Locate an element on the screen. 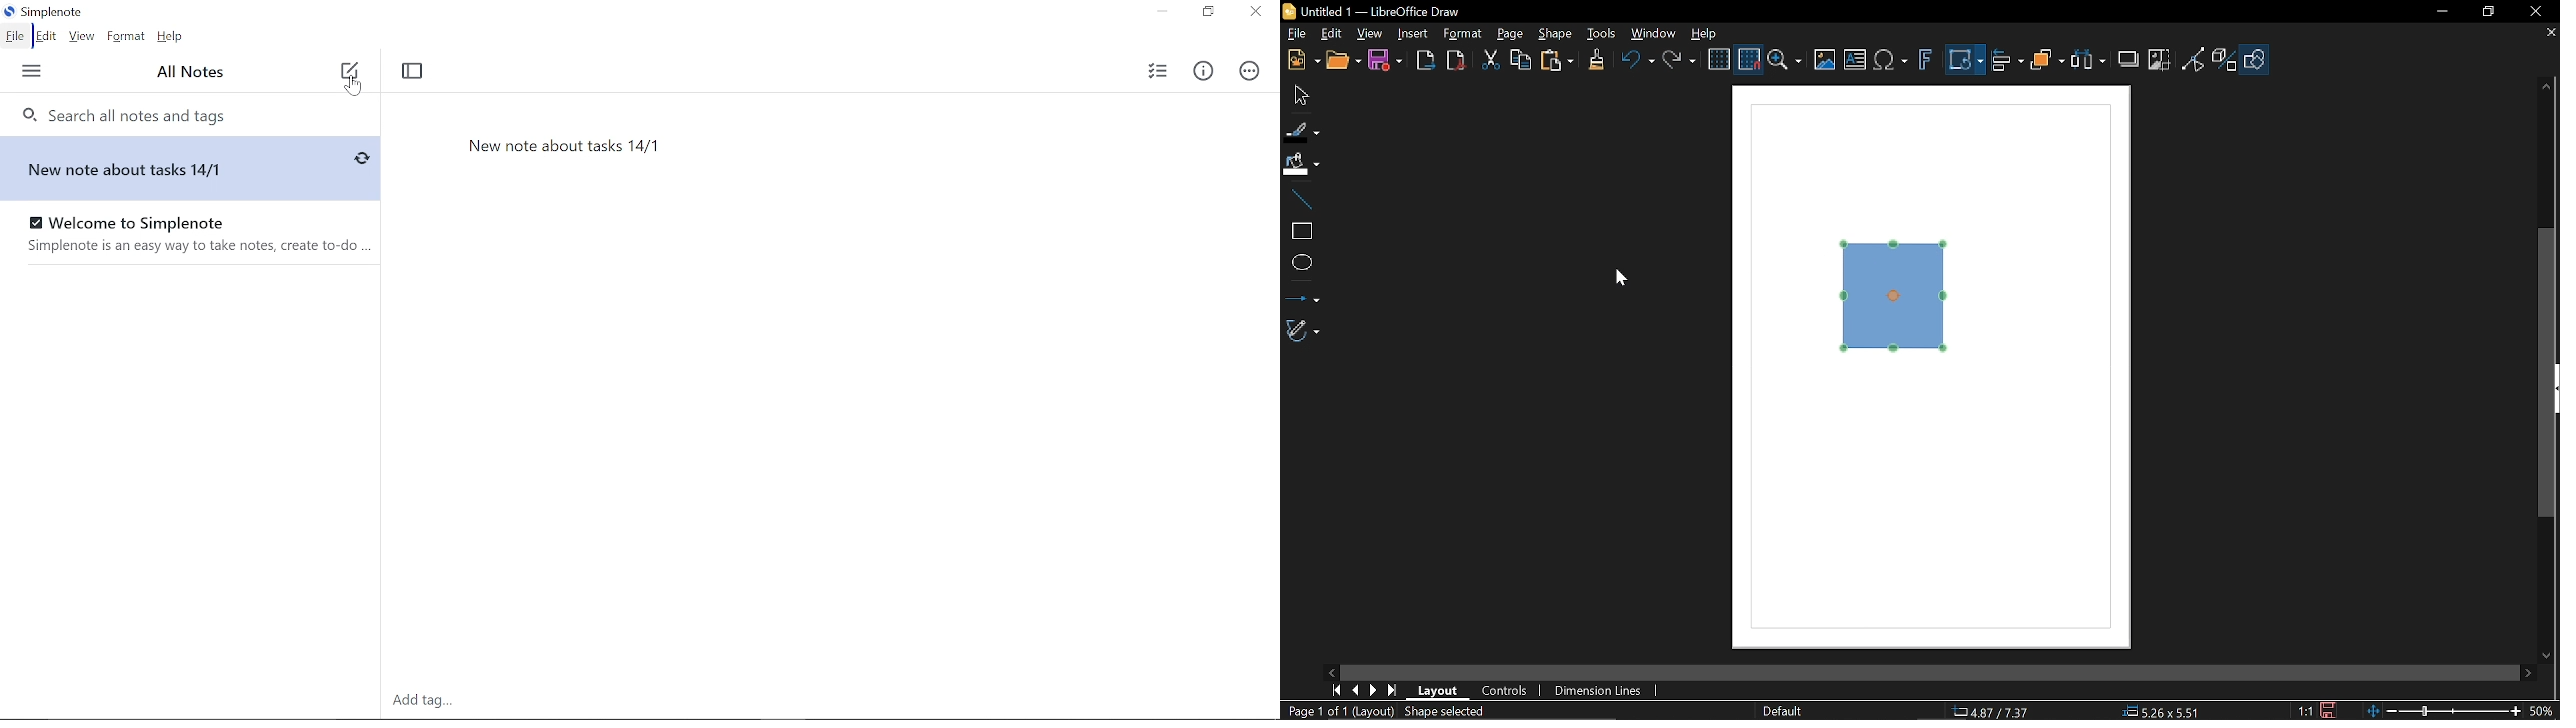 This screenshot has height=728, width=2576. Format is located at coordinates (126, 37).